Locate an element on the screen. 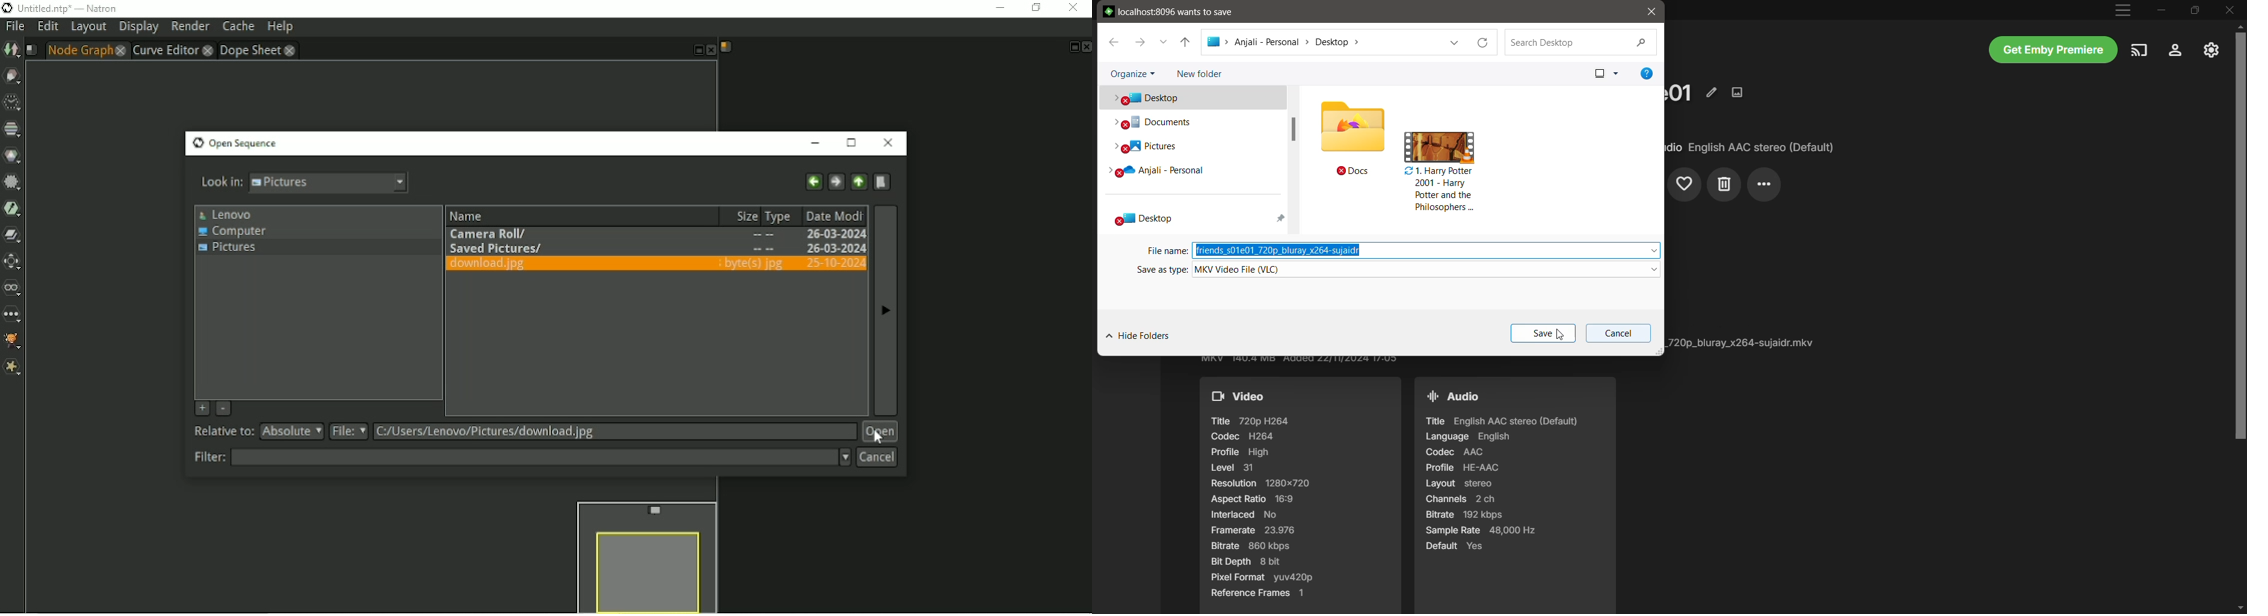 The image size is (2268, 616). TV episode name and details is located at coordinates (1682, 91).